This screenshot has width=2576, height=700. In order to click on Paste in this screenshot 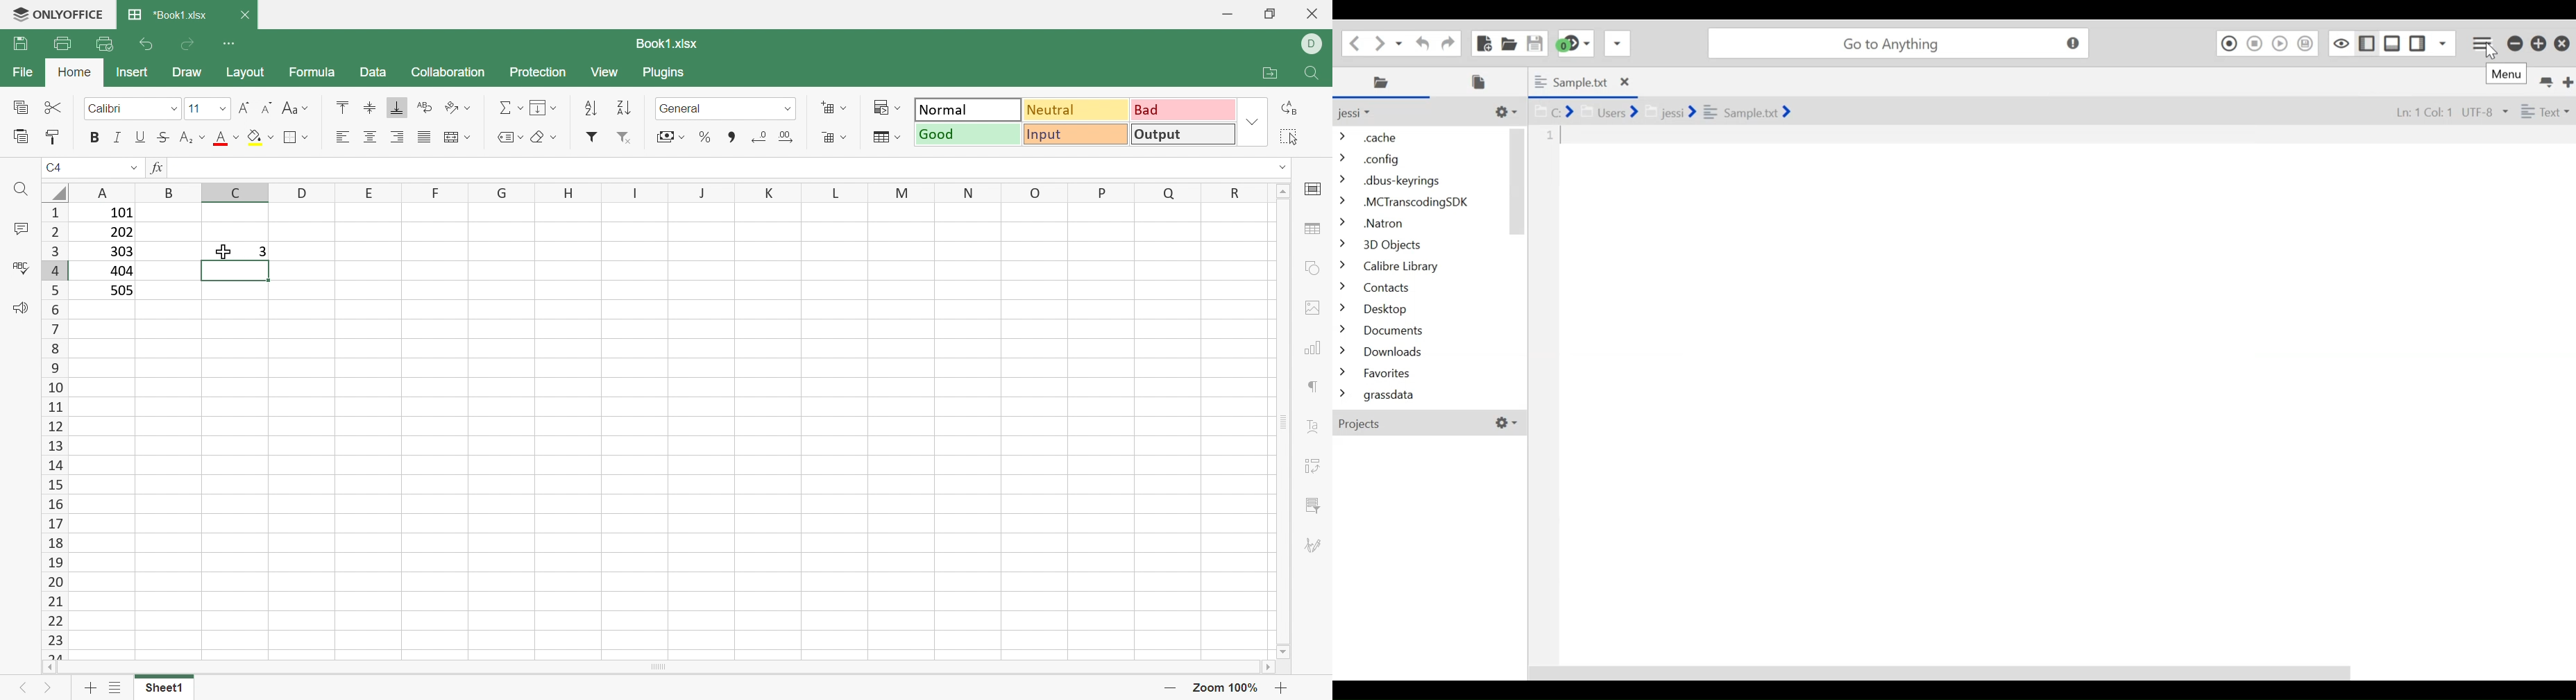, I will do `click(19, 137)`.